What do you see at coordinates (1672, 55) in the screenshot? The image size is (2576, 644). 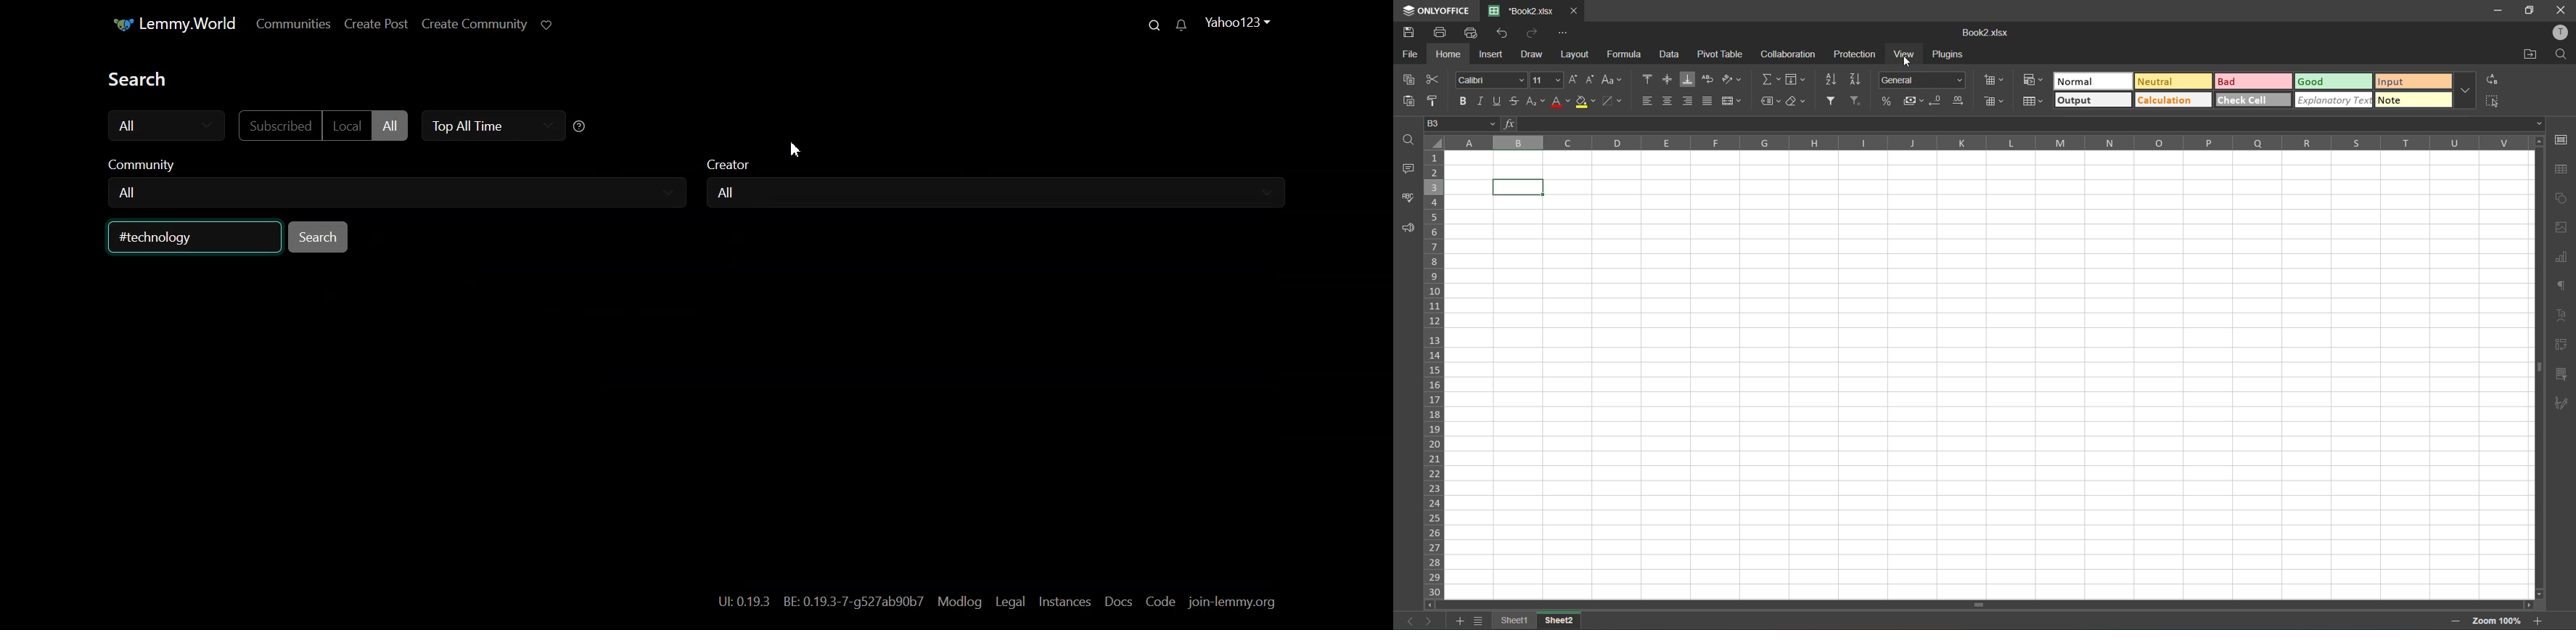 I see `data` at bounding box center [1672, 55].